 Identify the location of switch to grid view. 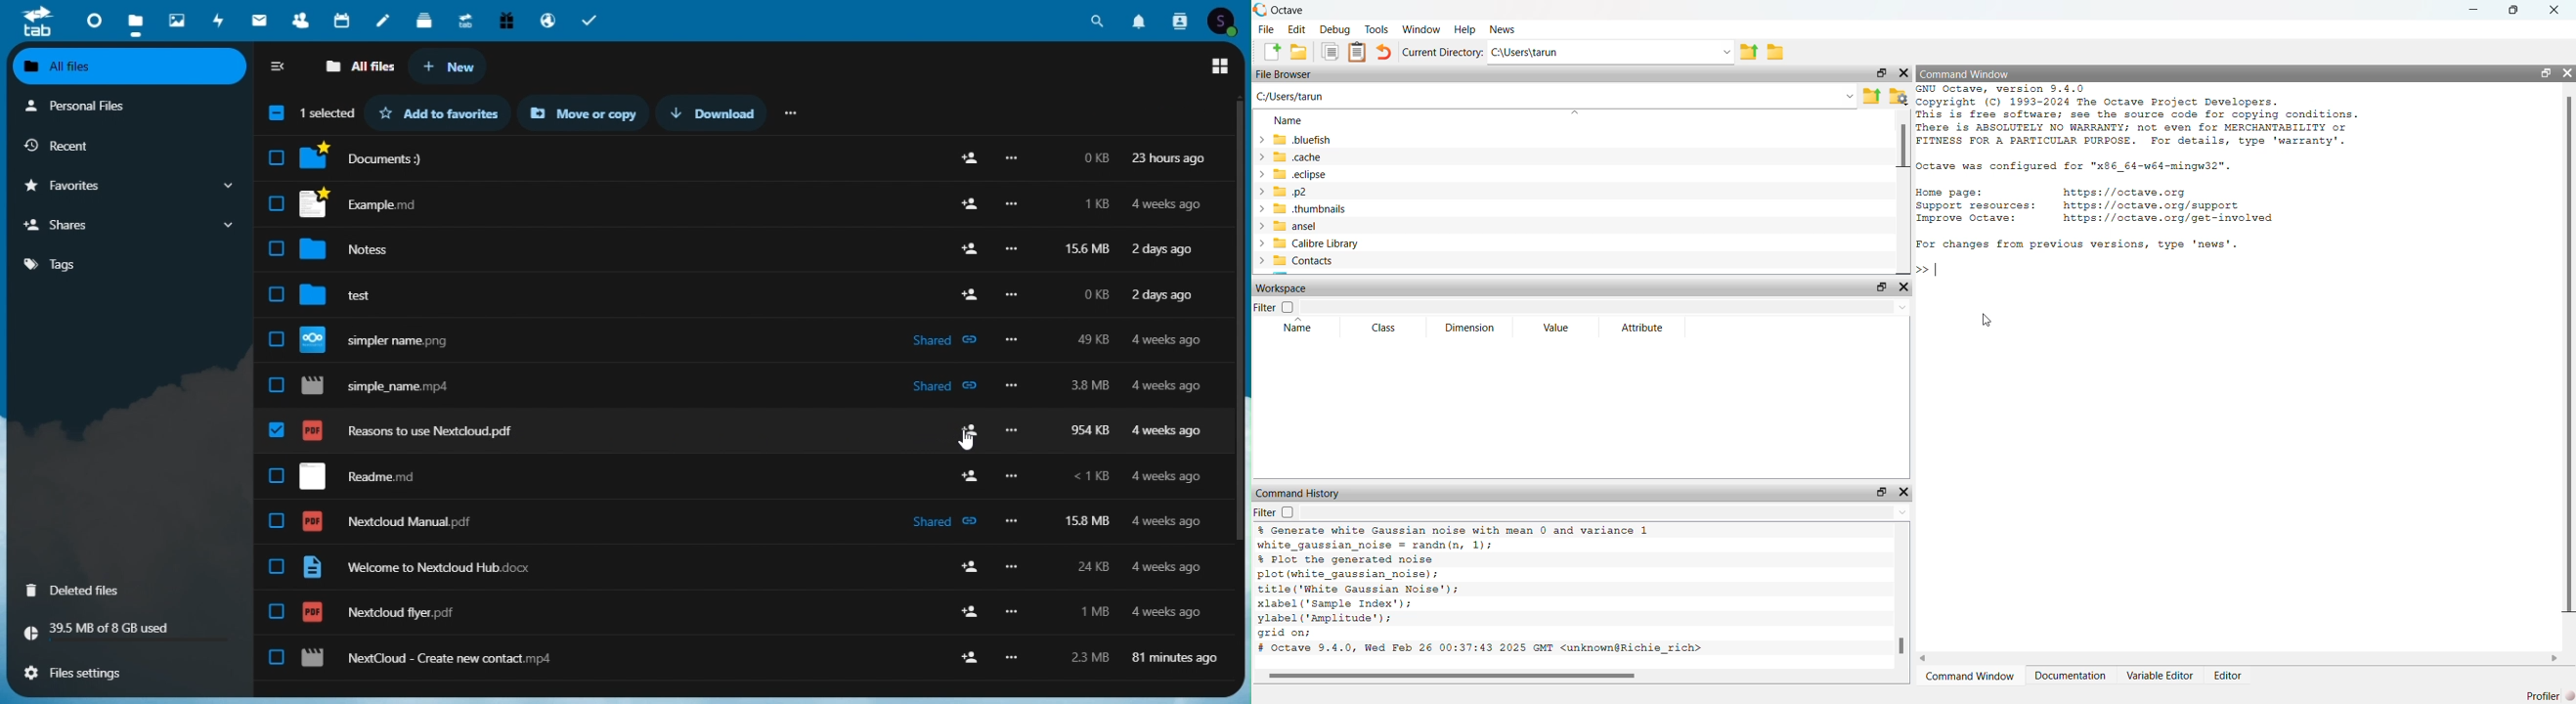
(1220, 67).